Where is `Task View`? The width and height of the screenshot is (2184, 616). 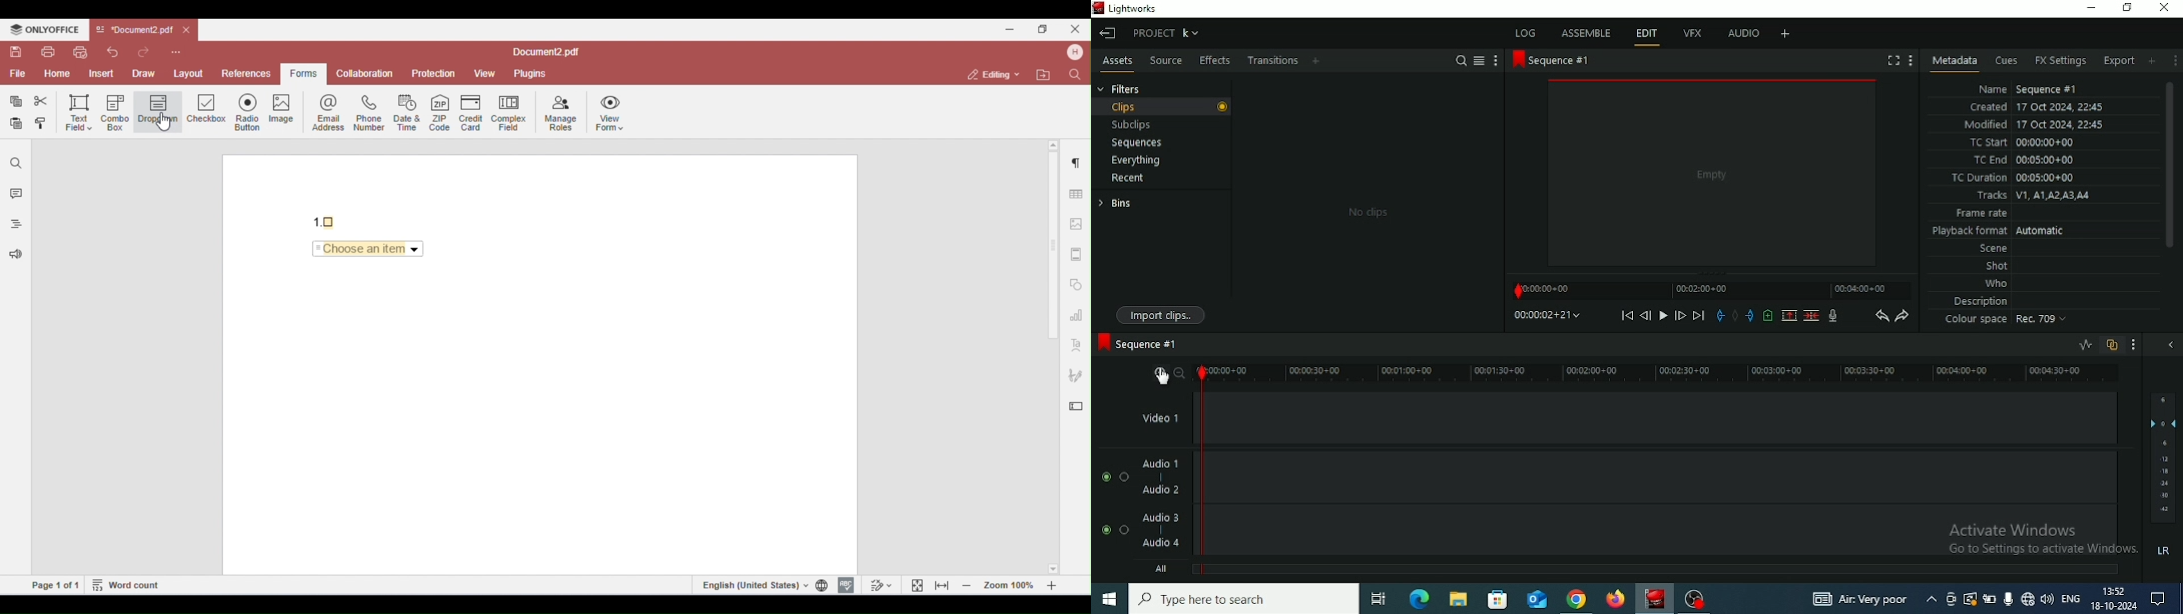
Task View is located at coordinates (1378, 599).